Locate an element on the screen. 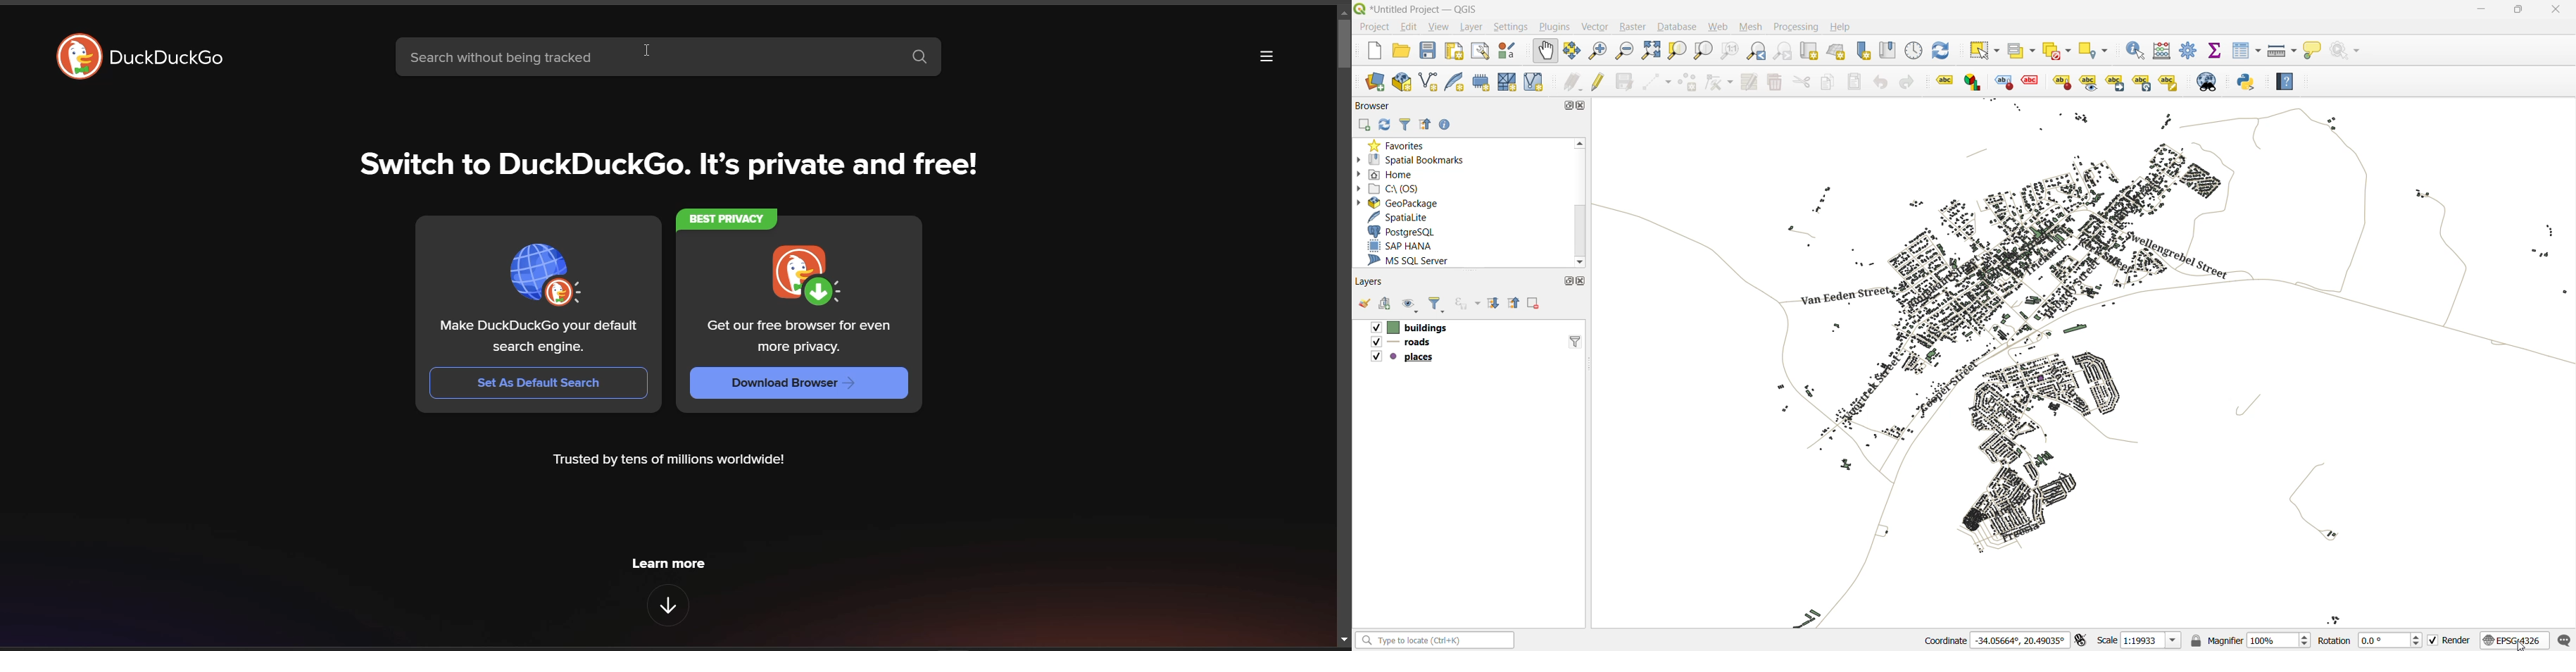 The width and height of the screenshot is (2576, 672). redo is located at coordinates (1910, 82).